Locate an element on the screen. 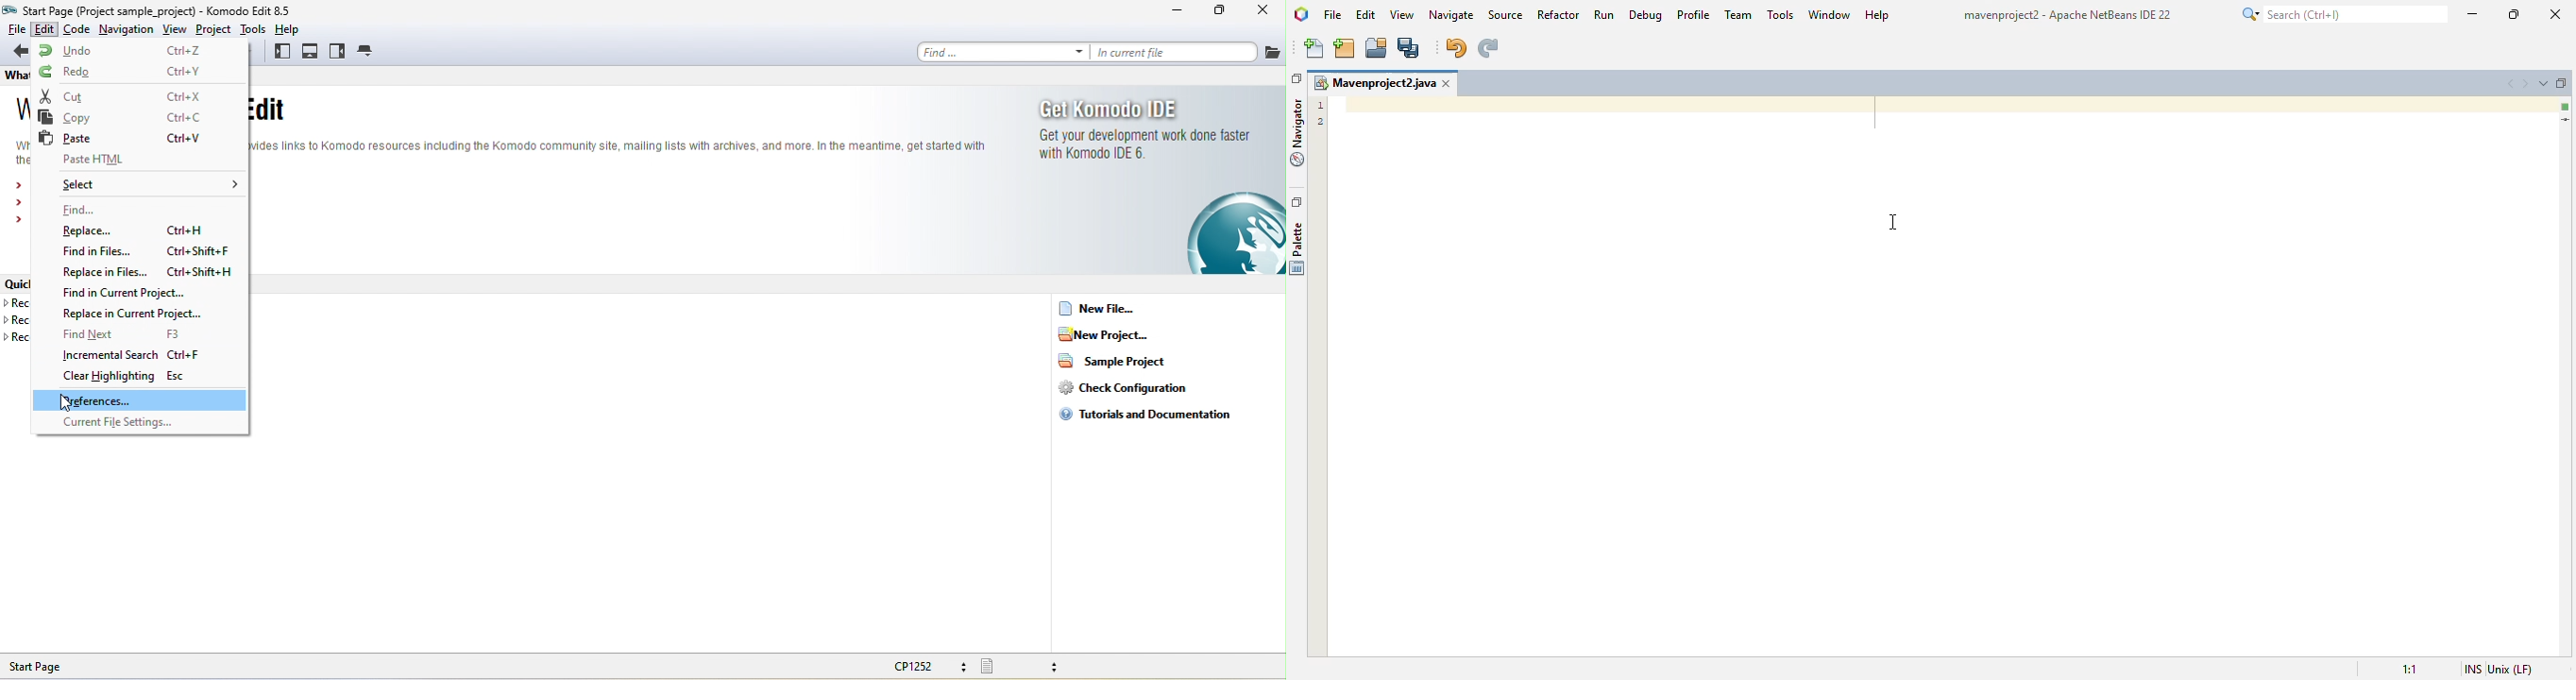 This screenshot has height=700, width=2576. cp1252 is located at coordinates (927, 666).